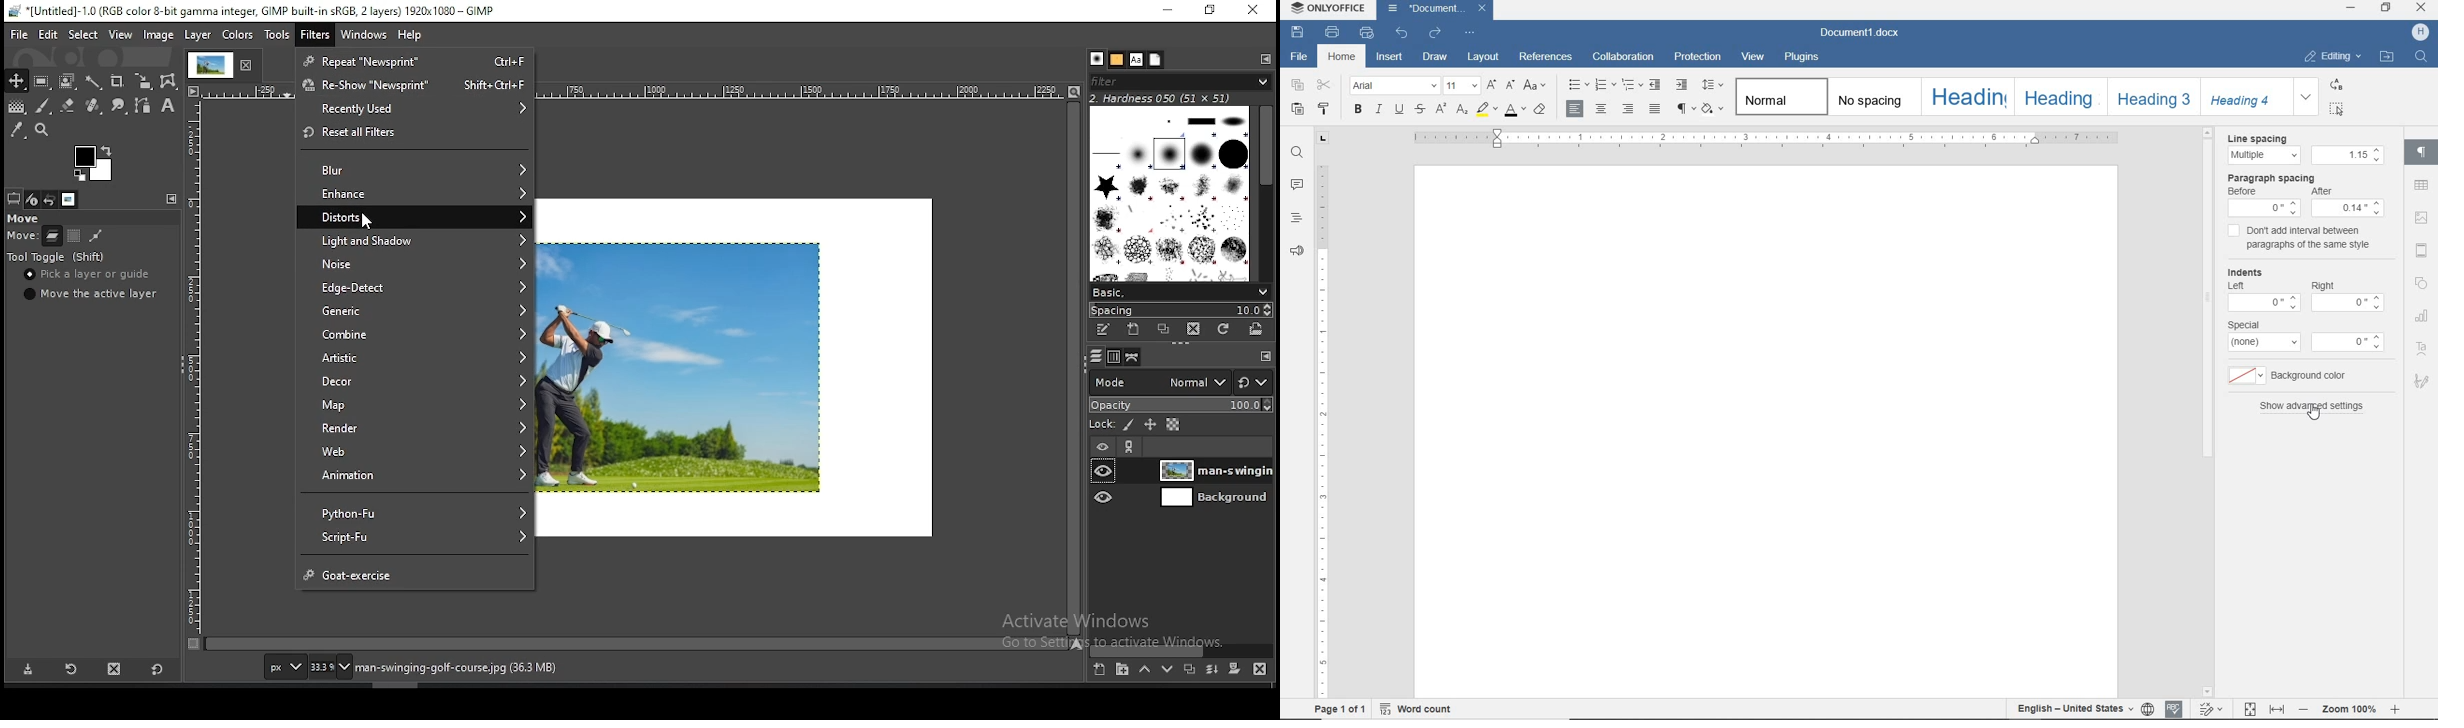  I want to click on paragraph settings, so click(2426, 154).